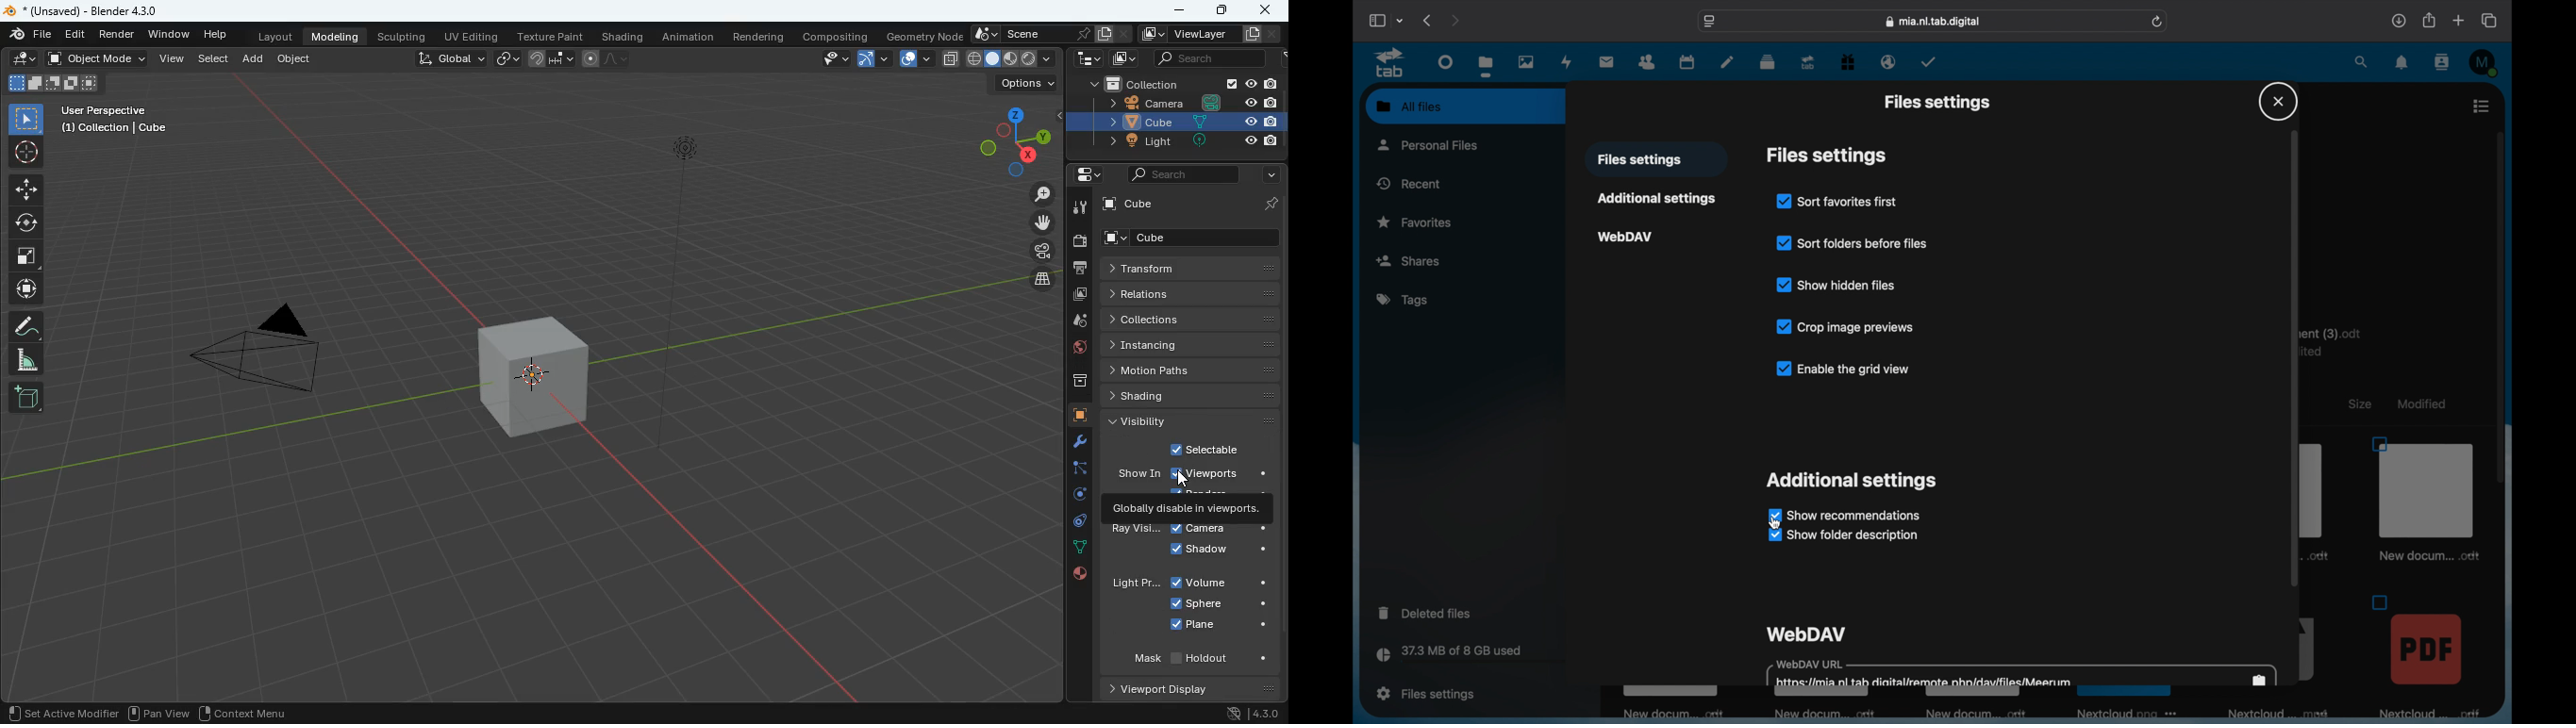 This screenshot has width=2576, height=728. Describe the element at coordinates (1835, 283) in the screenshot. I see `show hidden files` at that location.